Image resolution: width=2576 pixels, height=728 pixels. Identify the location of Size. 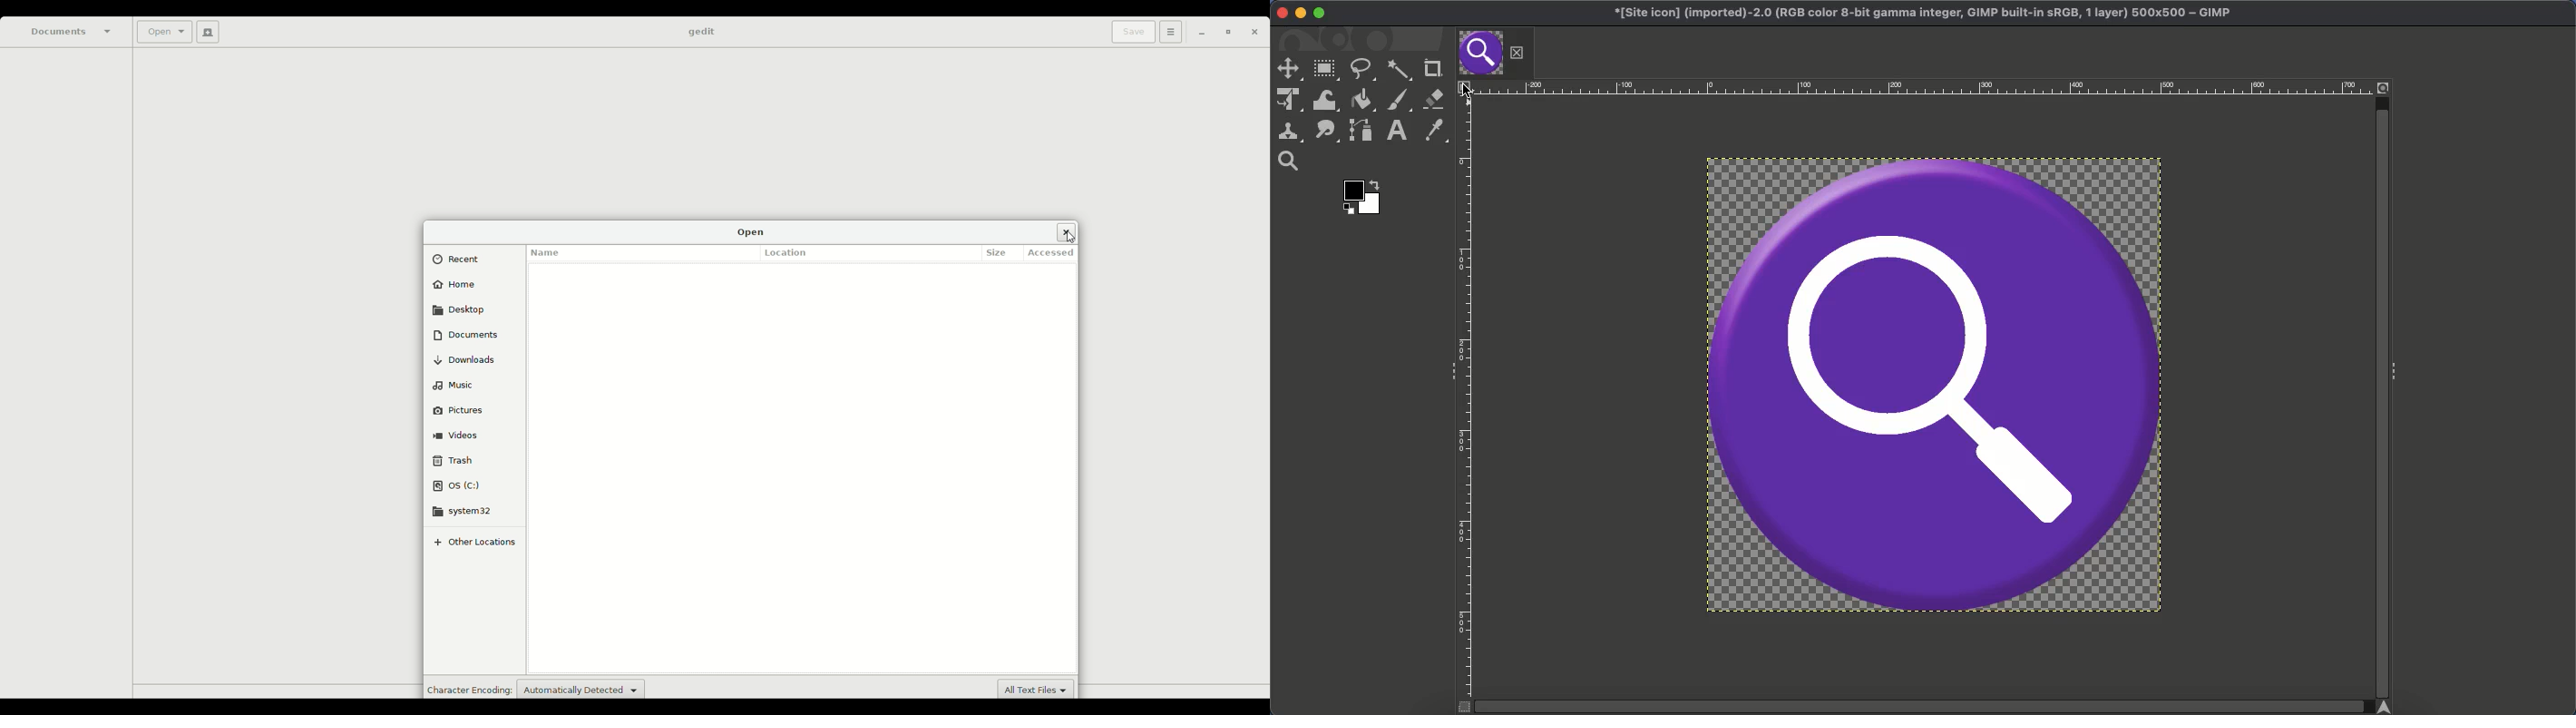
(1000, 252).